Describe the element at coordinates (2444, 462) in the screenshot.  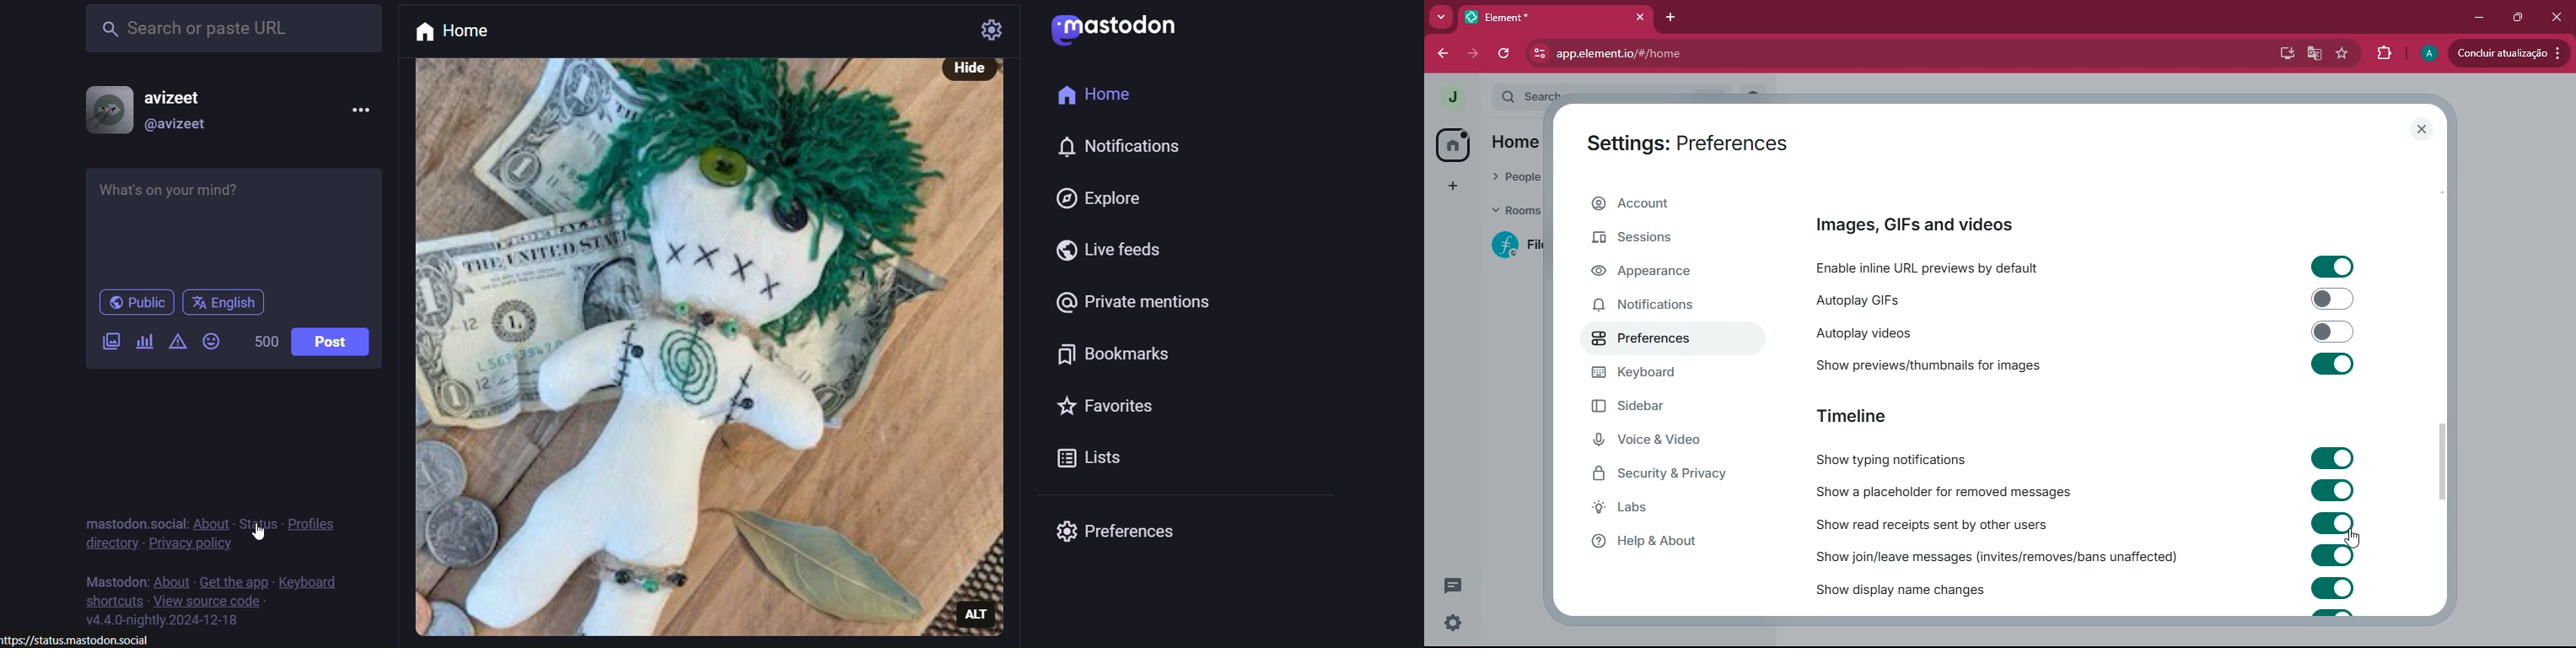
I see `scroll bar` at that location.